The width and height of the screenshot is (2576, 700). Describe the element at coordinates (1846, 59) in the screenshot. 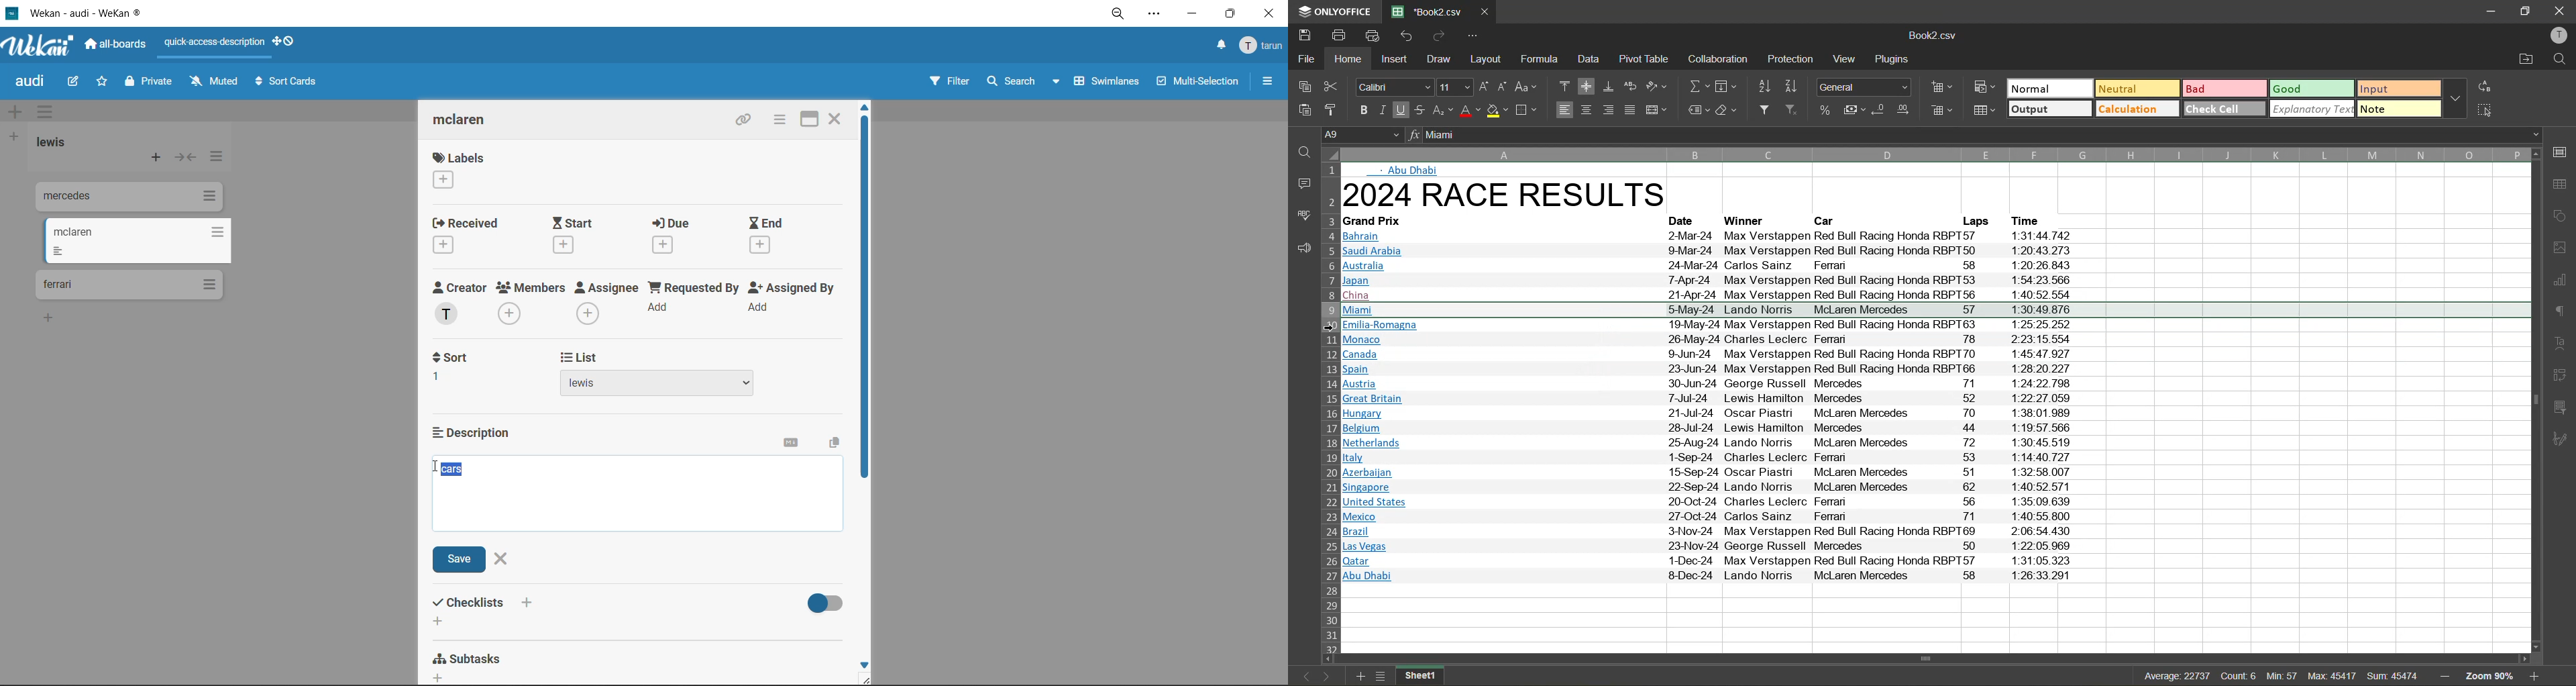

I see `view` at that location.